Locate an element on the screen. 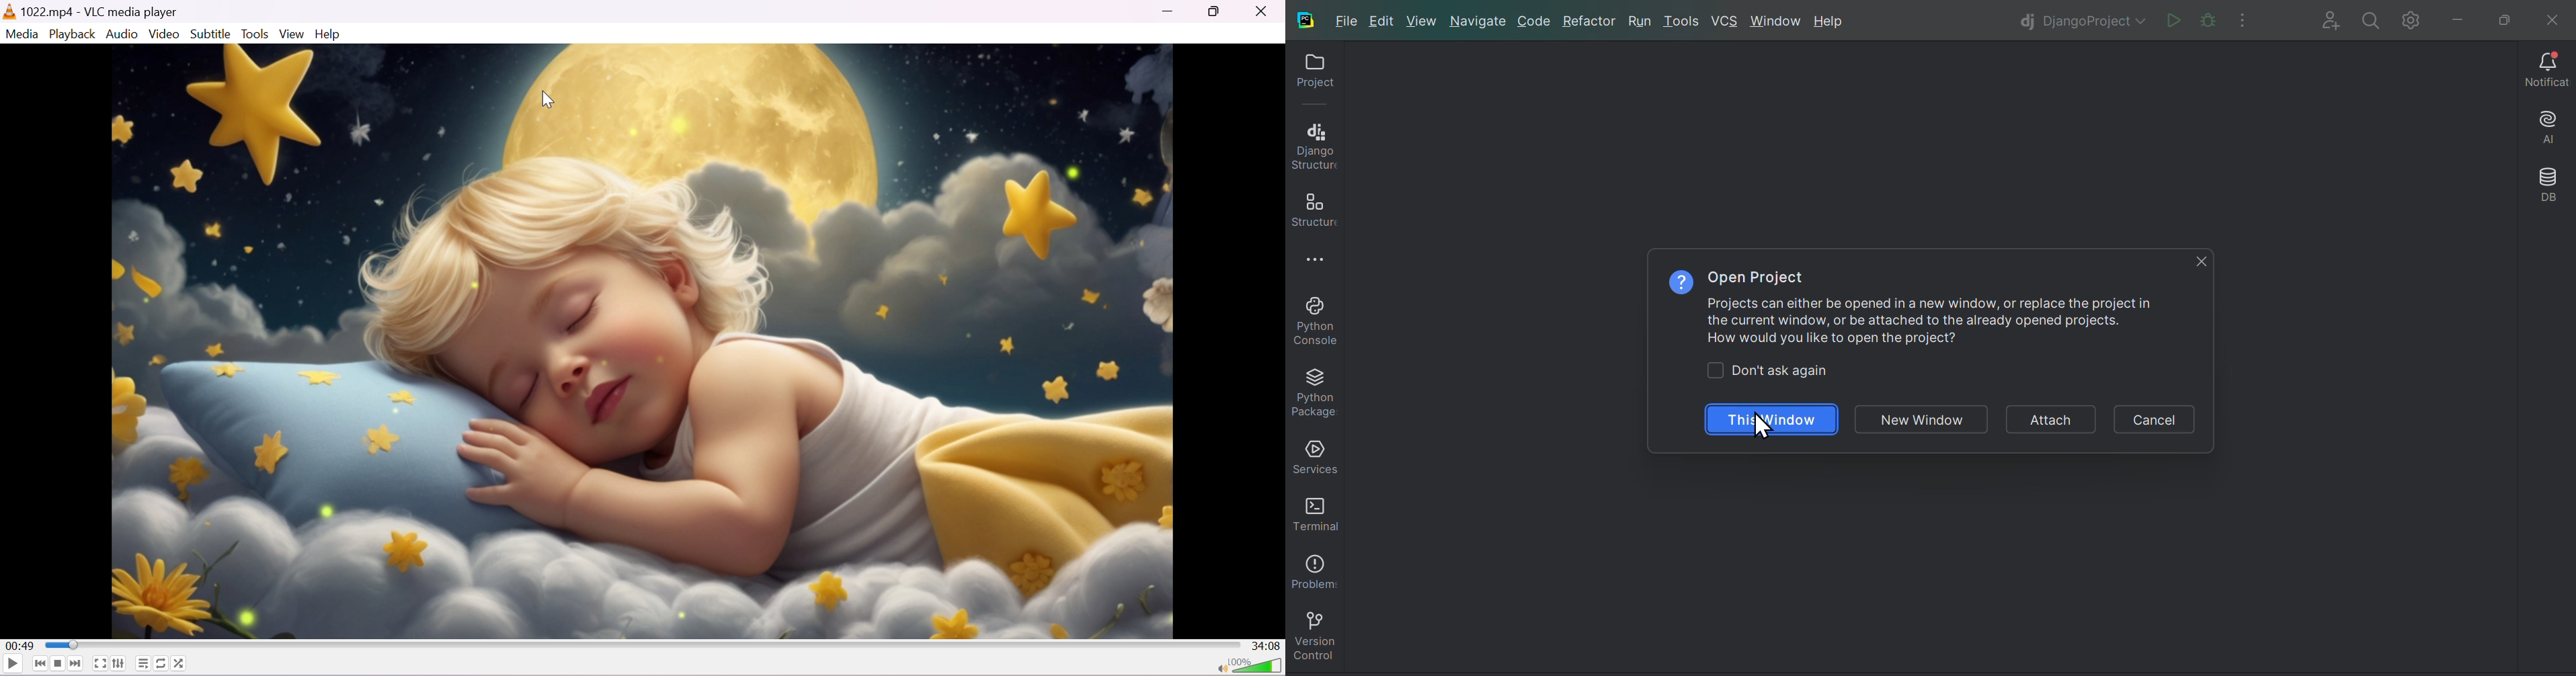 The width and height of the screenshot is (2576, 700). Random is located at coordinates (179, 664).